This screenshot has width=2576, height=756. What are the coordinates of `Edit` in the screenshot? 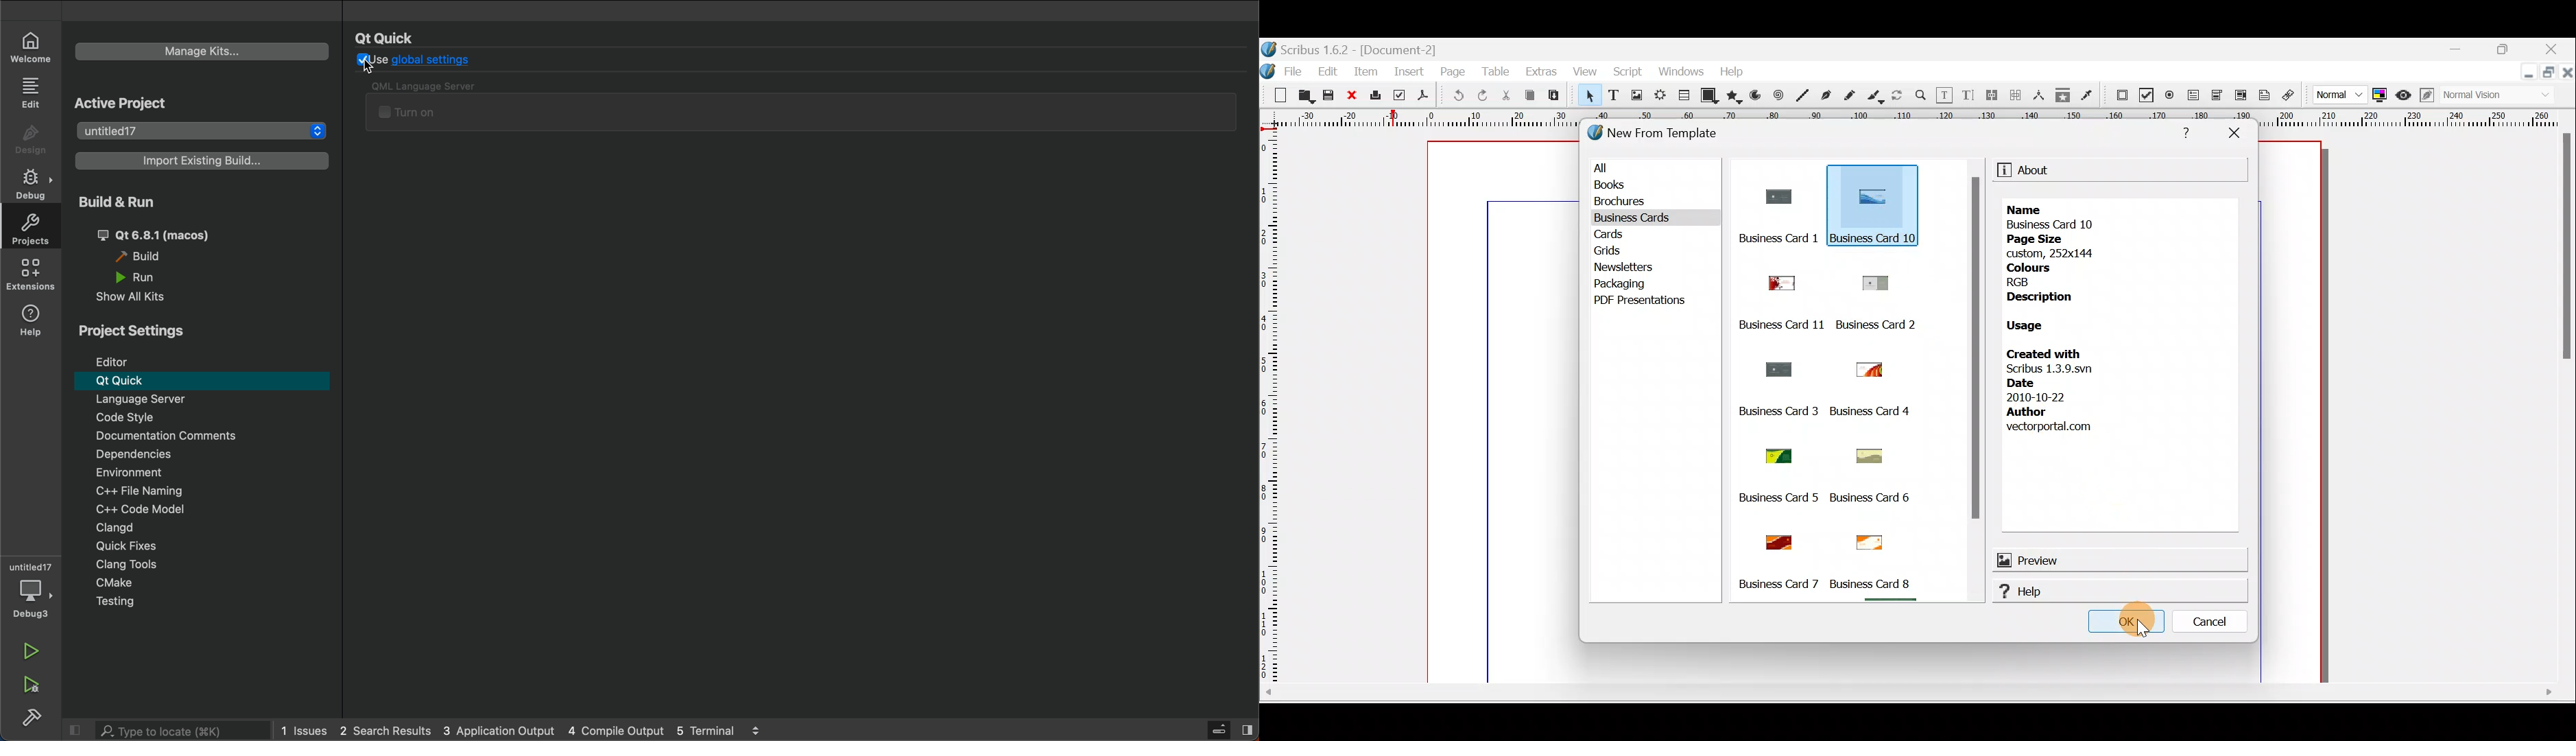 It's located at (1328, 72).